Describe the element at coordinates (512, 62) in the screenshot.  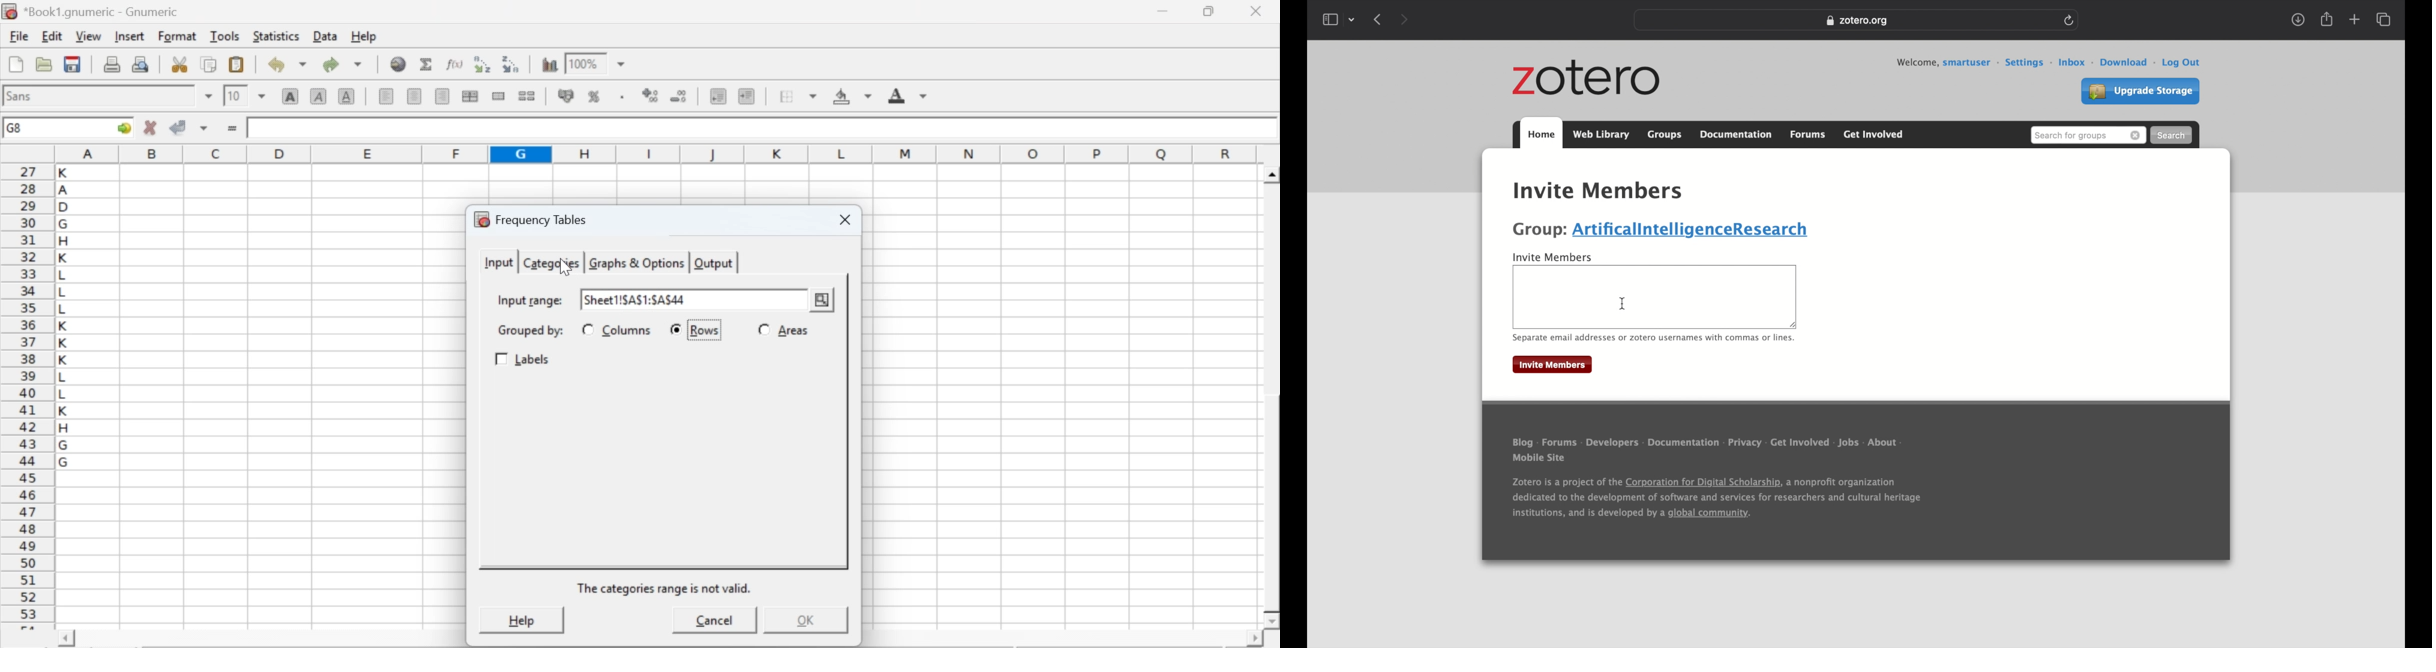
I see `Sort the selected region in descending order based on the first column selected` at that location.